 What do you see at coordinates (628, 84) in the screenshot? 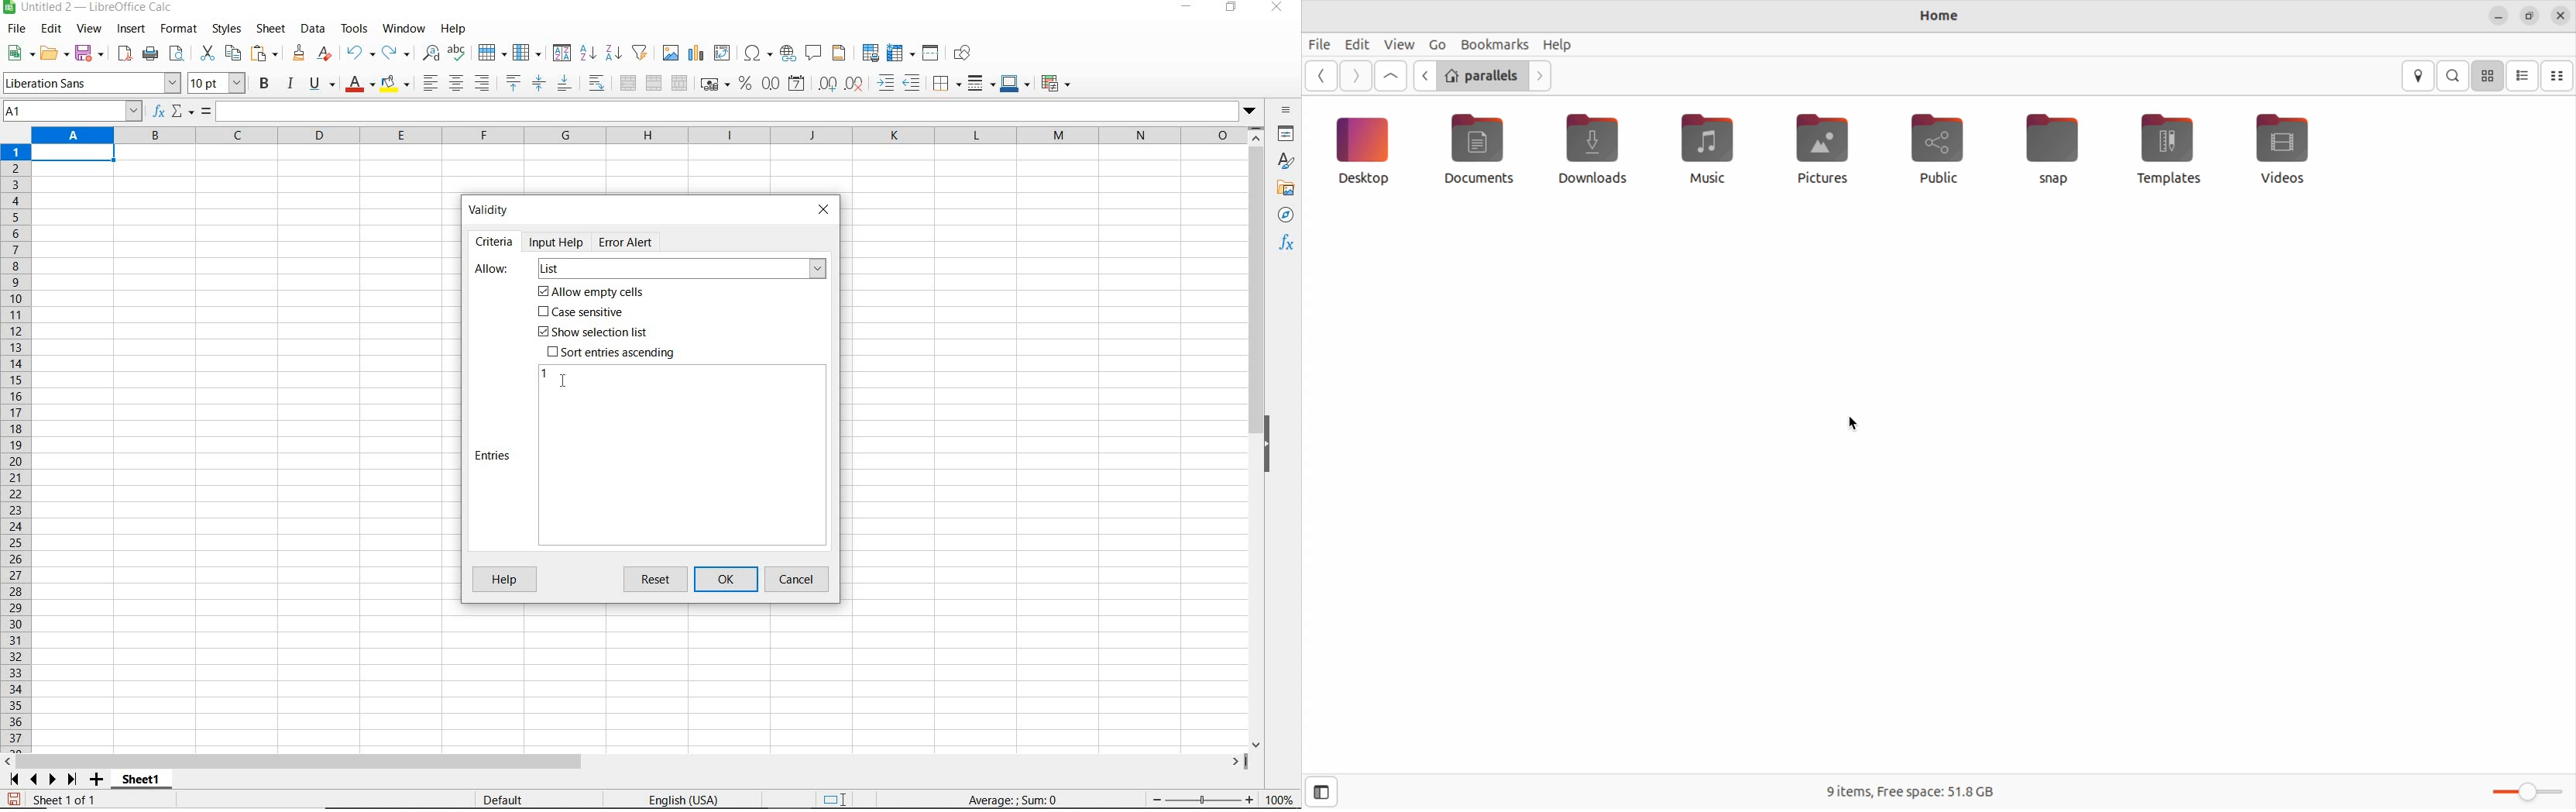
I see `merge and center or unmerge cells` at bounding box center [628, 84].